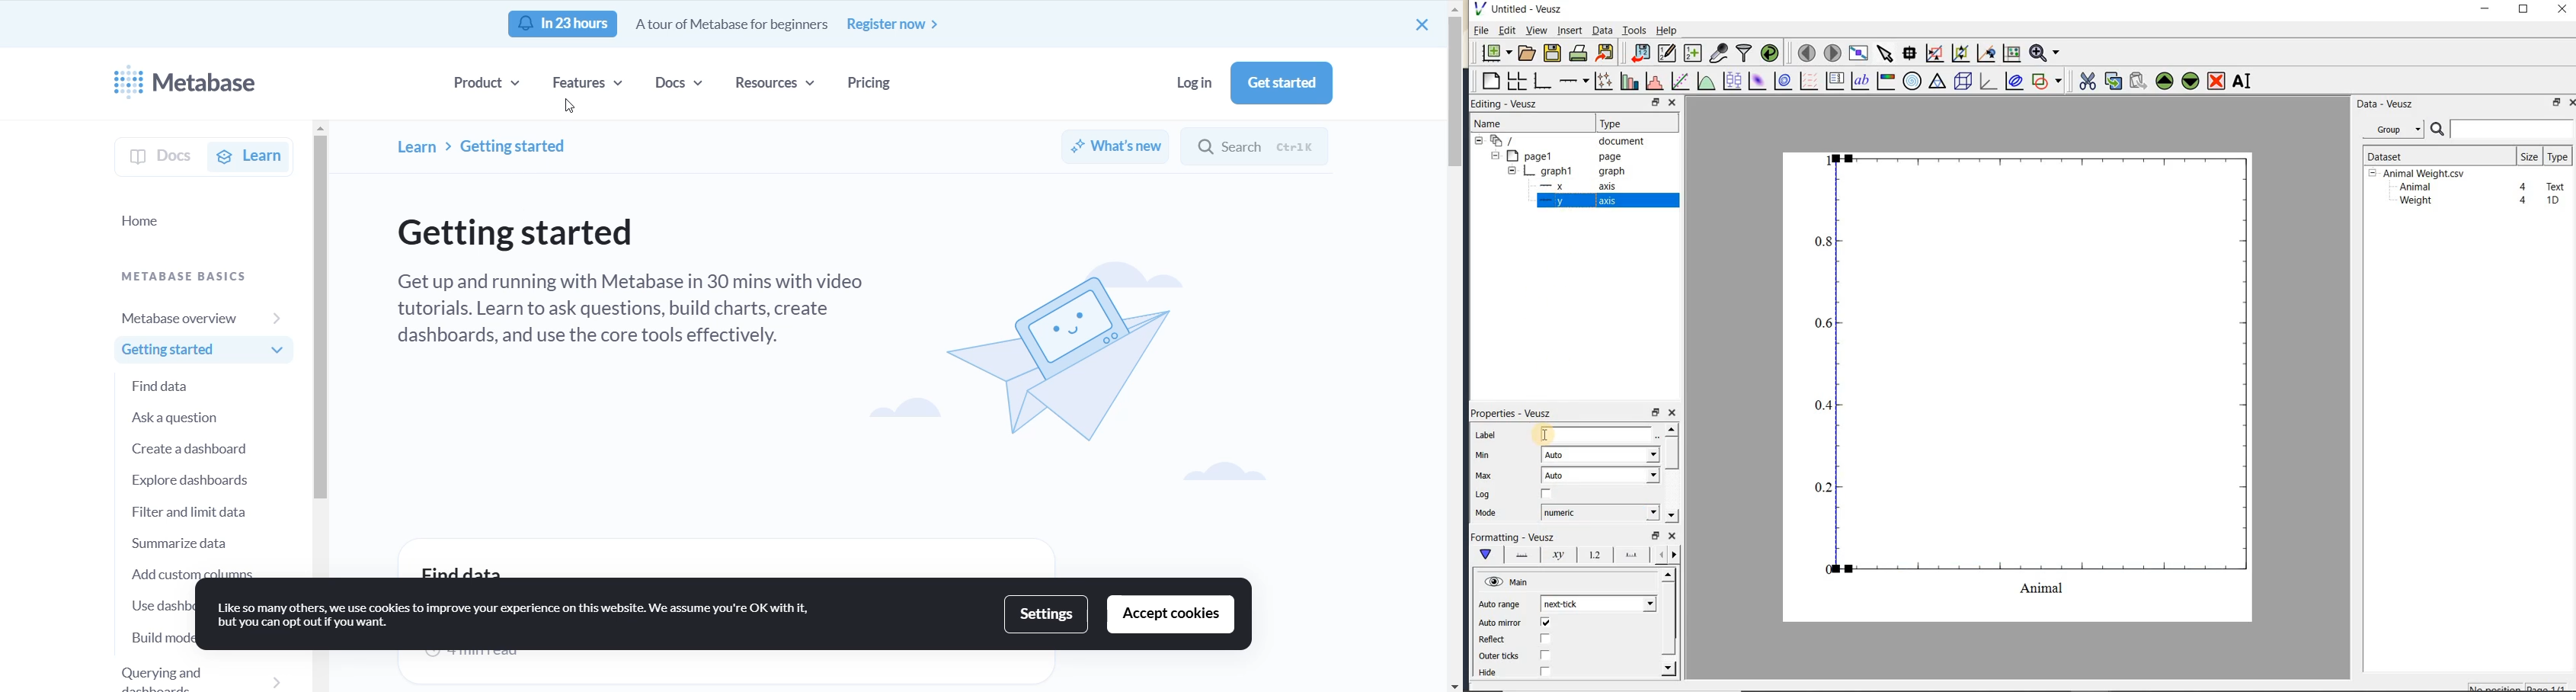  Describe the element at coordinates (1635, 29) in the screenshot. I see `Tools` at that location.